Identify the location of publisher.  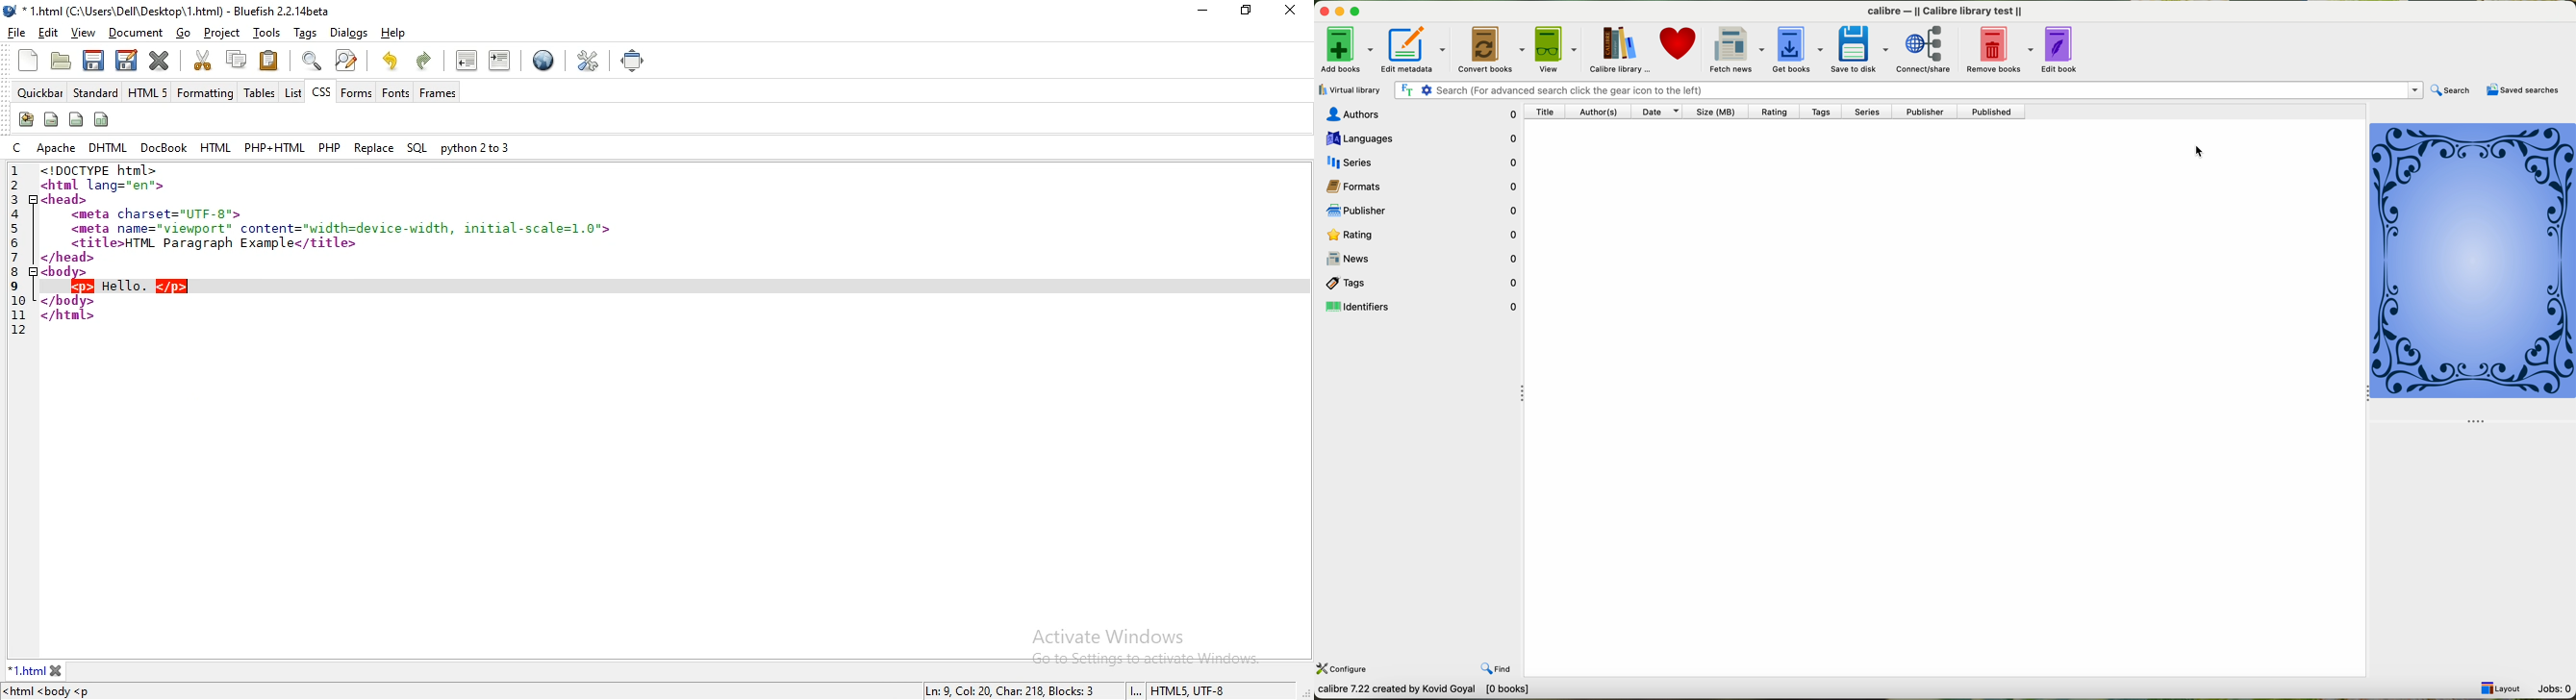
(1420, 211).